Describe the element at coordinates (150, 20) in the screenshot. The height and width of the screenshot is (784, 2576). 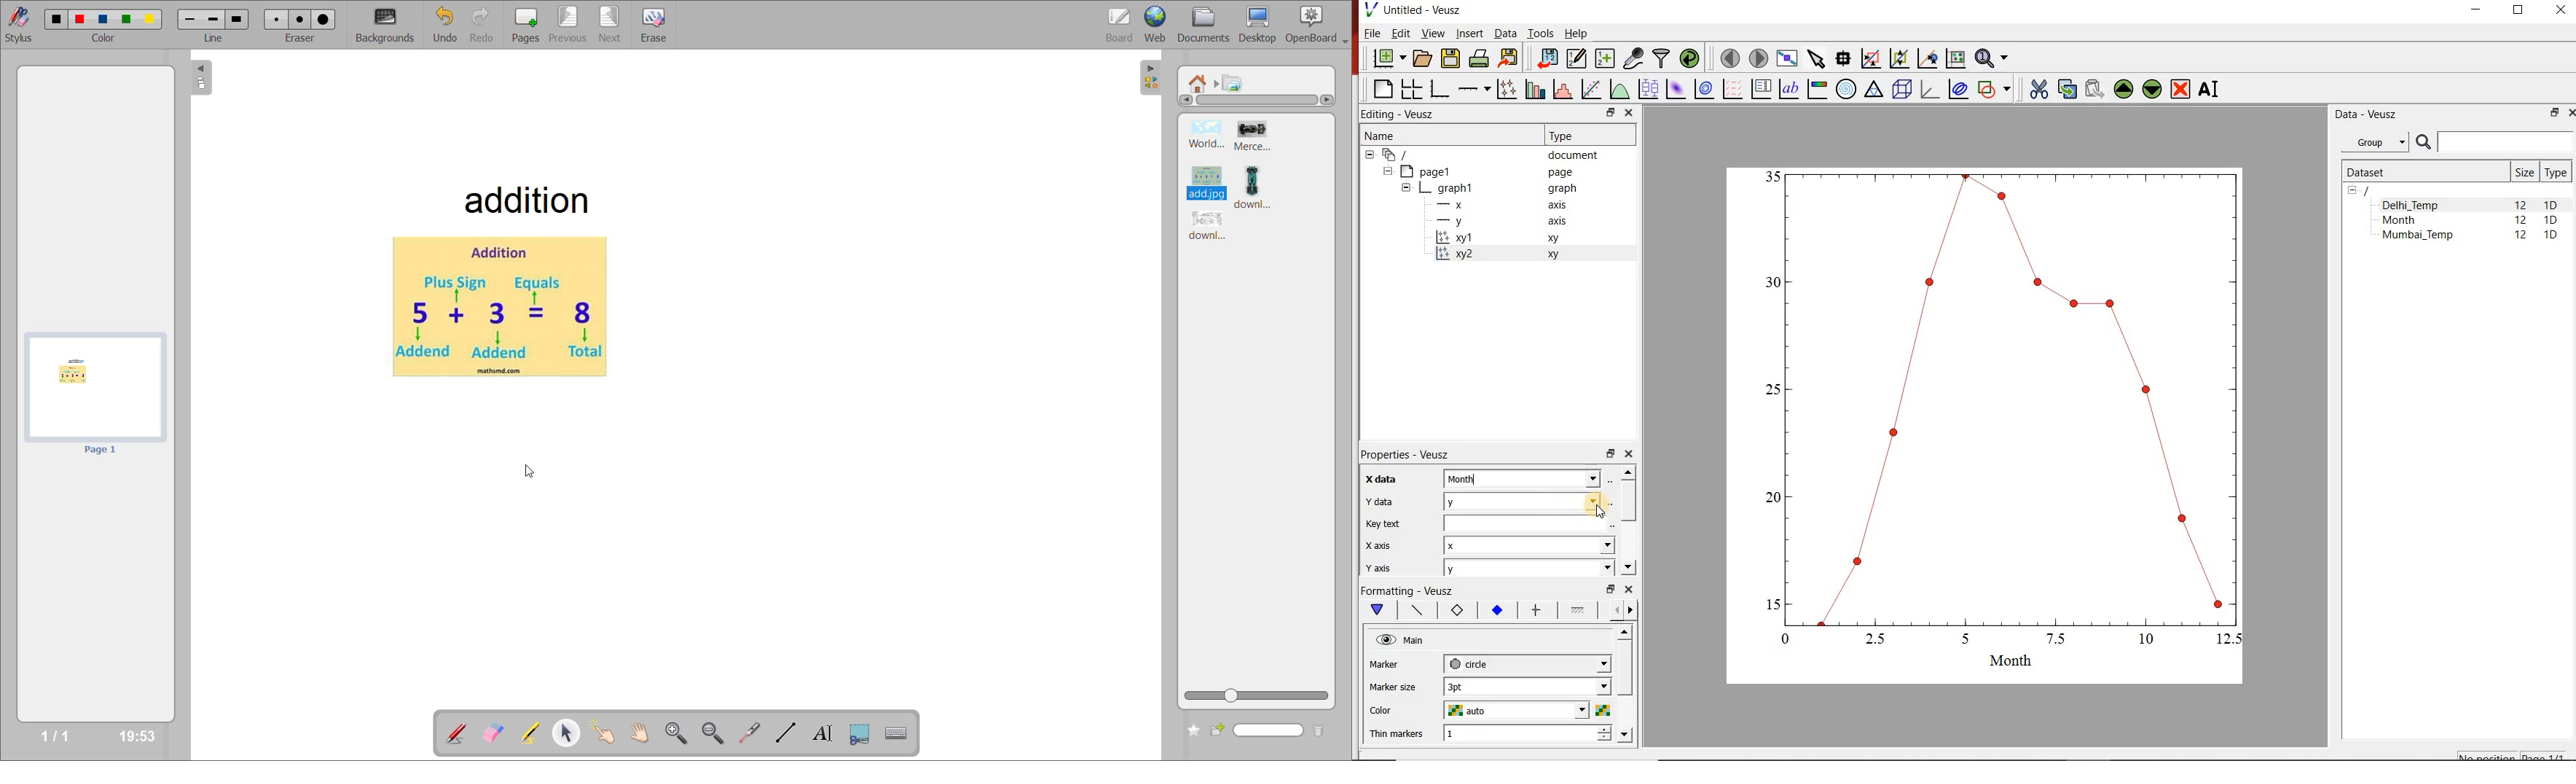
I see `color 5` at that location.